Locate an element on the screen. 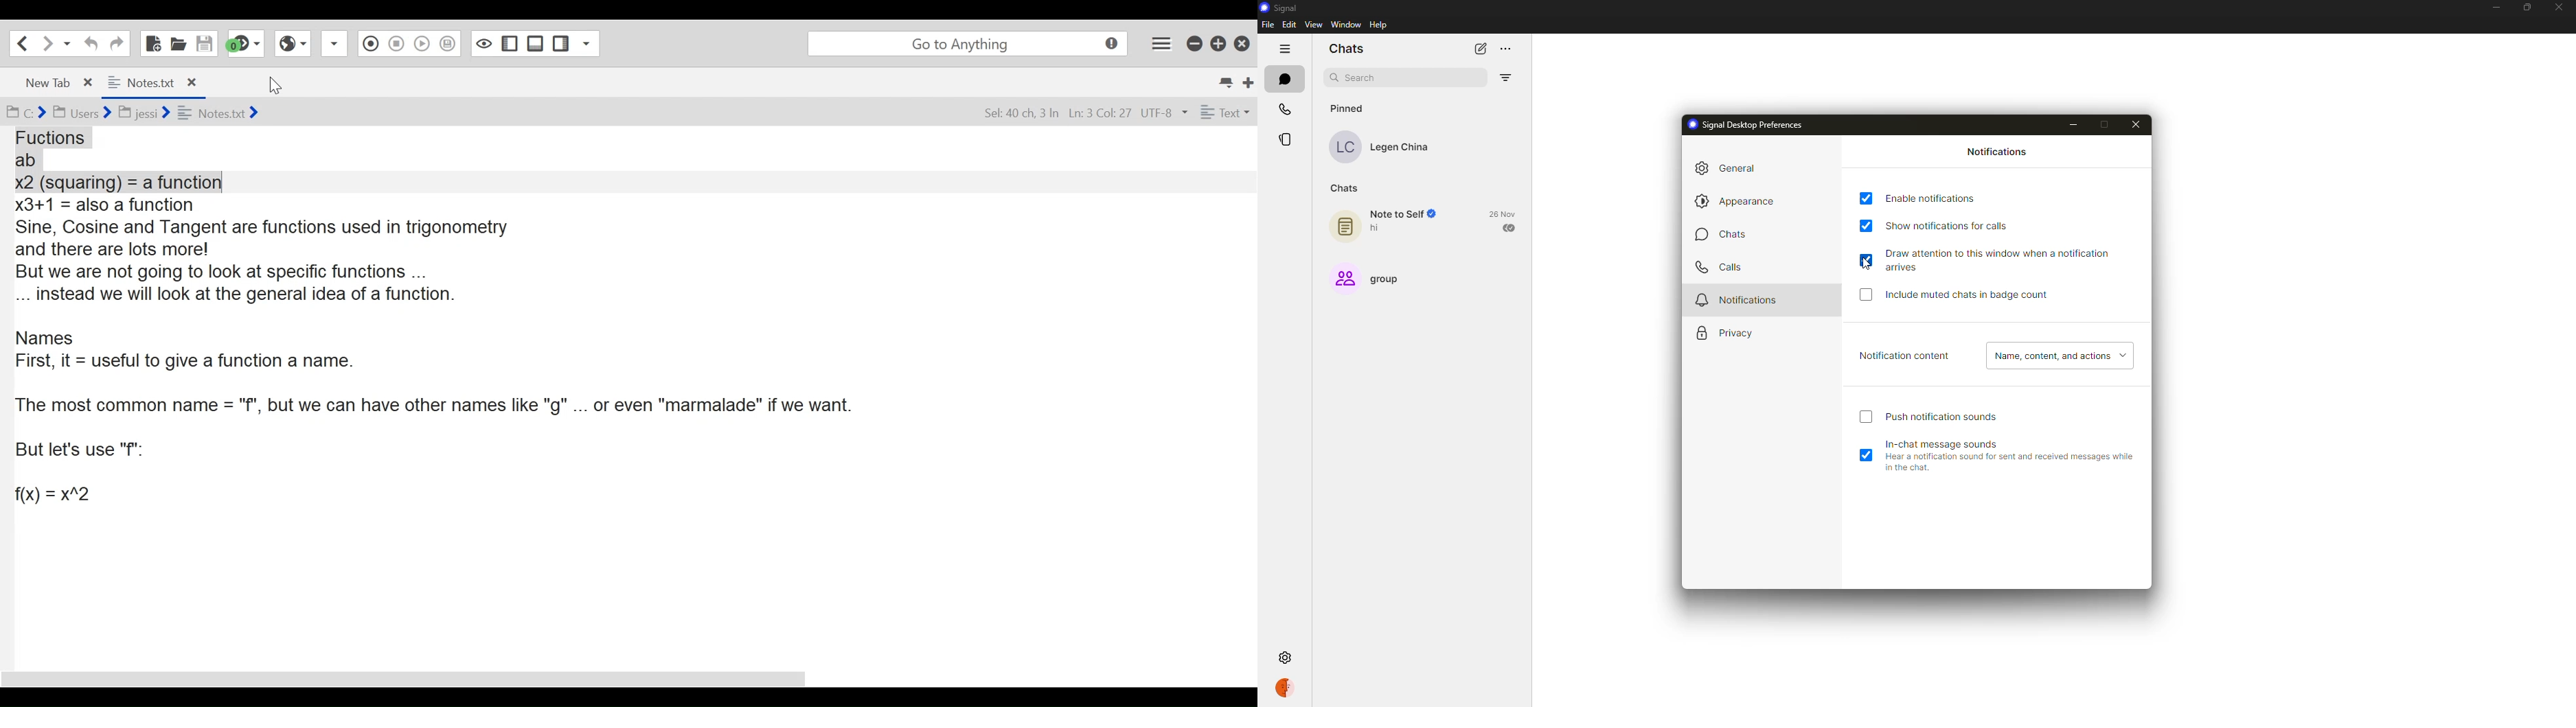  show notifications for calls is located at coordinates (1955, 224).